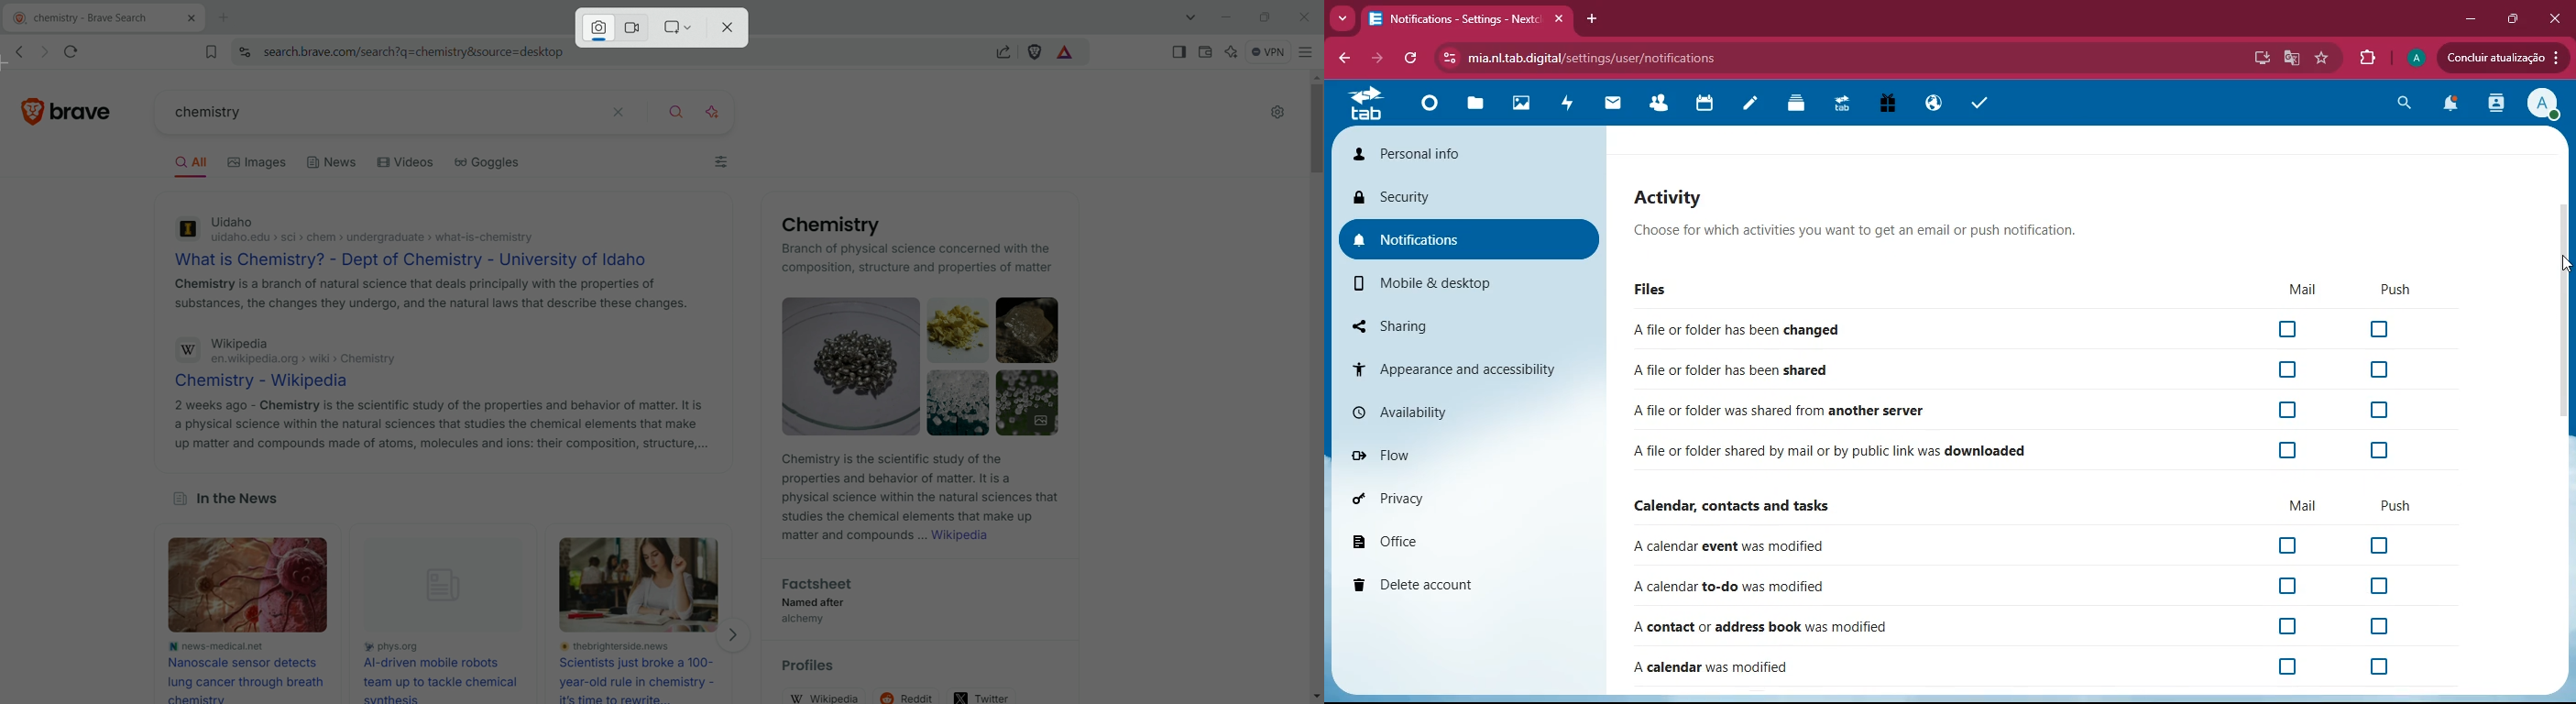 The image size is (2576, 728). Describe the element at coordinates (1368, 108) in the screenshot. I see `tab` at that location.